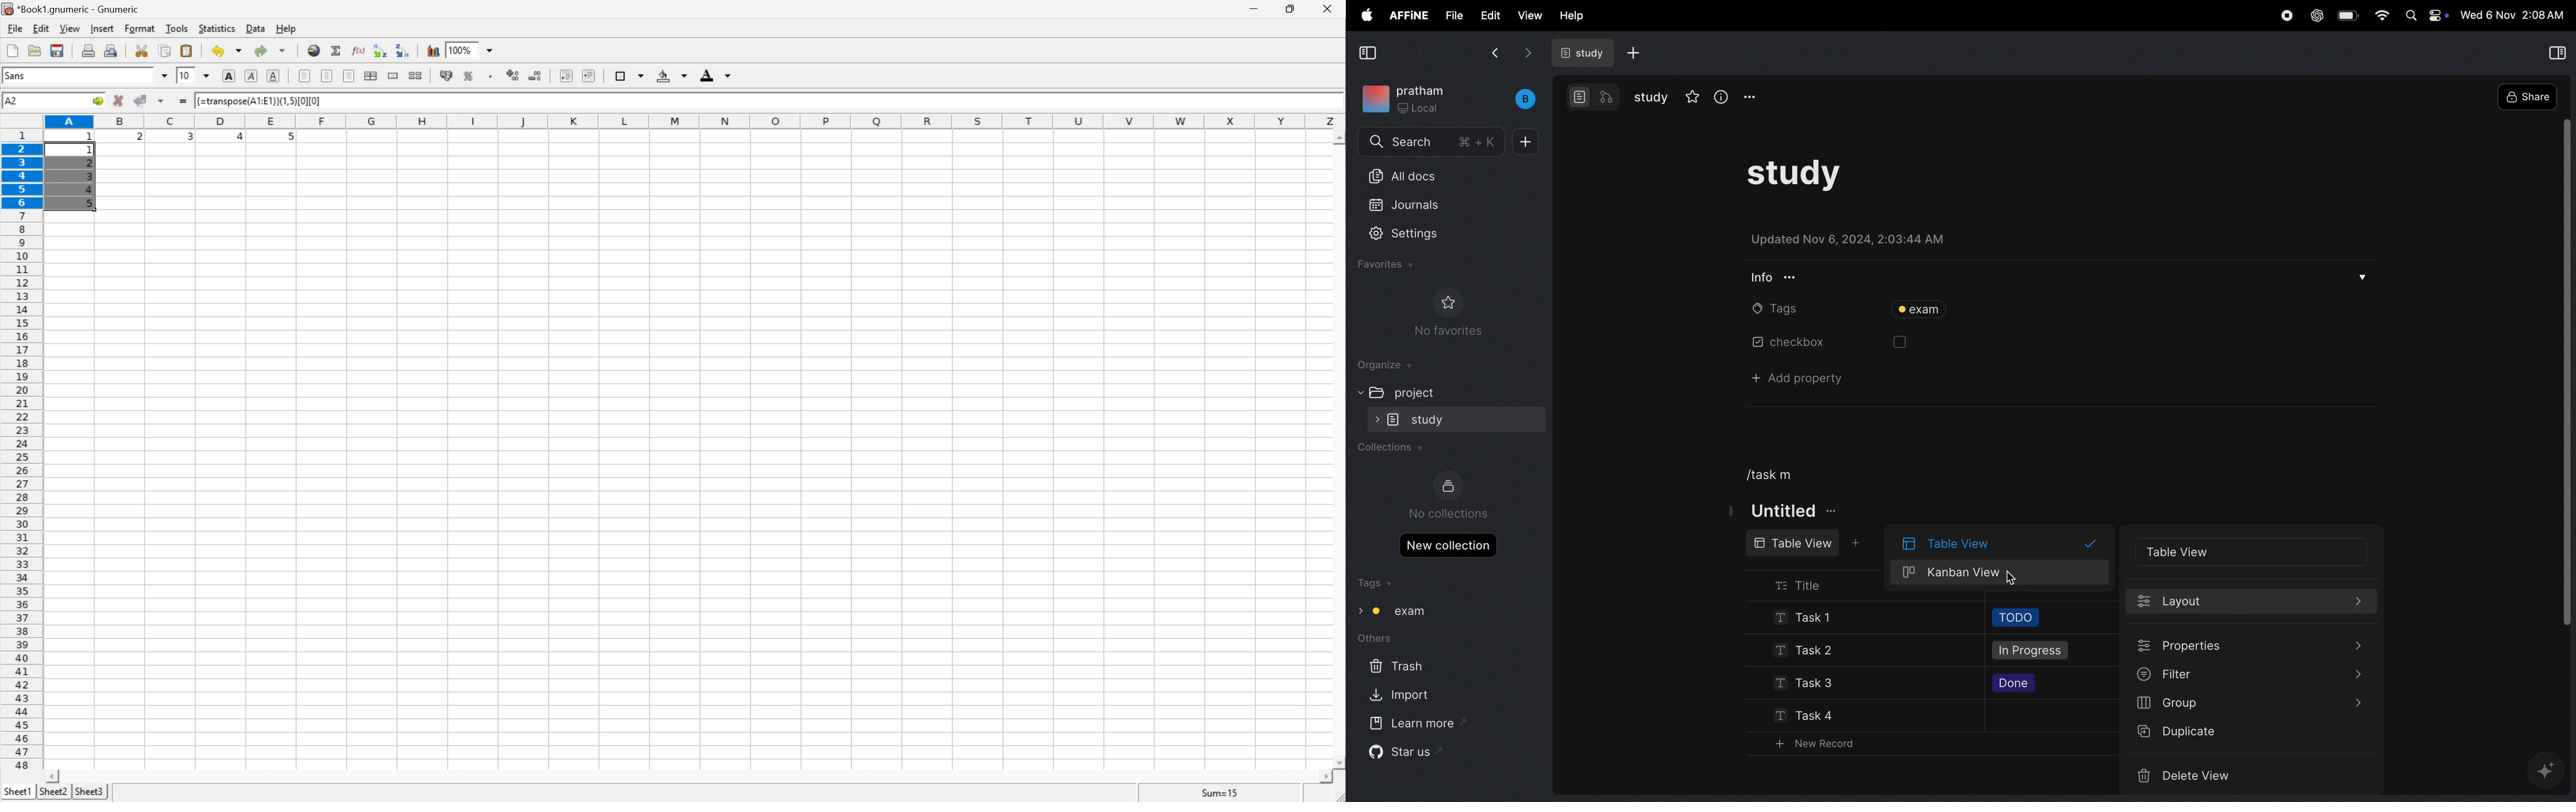  What do you see at coordinates (416, 75) in the screenshot?
I see `split merged ranges of cells` at bounding box center [416, 75].